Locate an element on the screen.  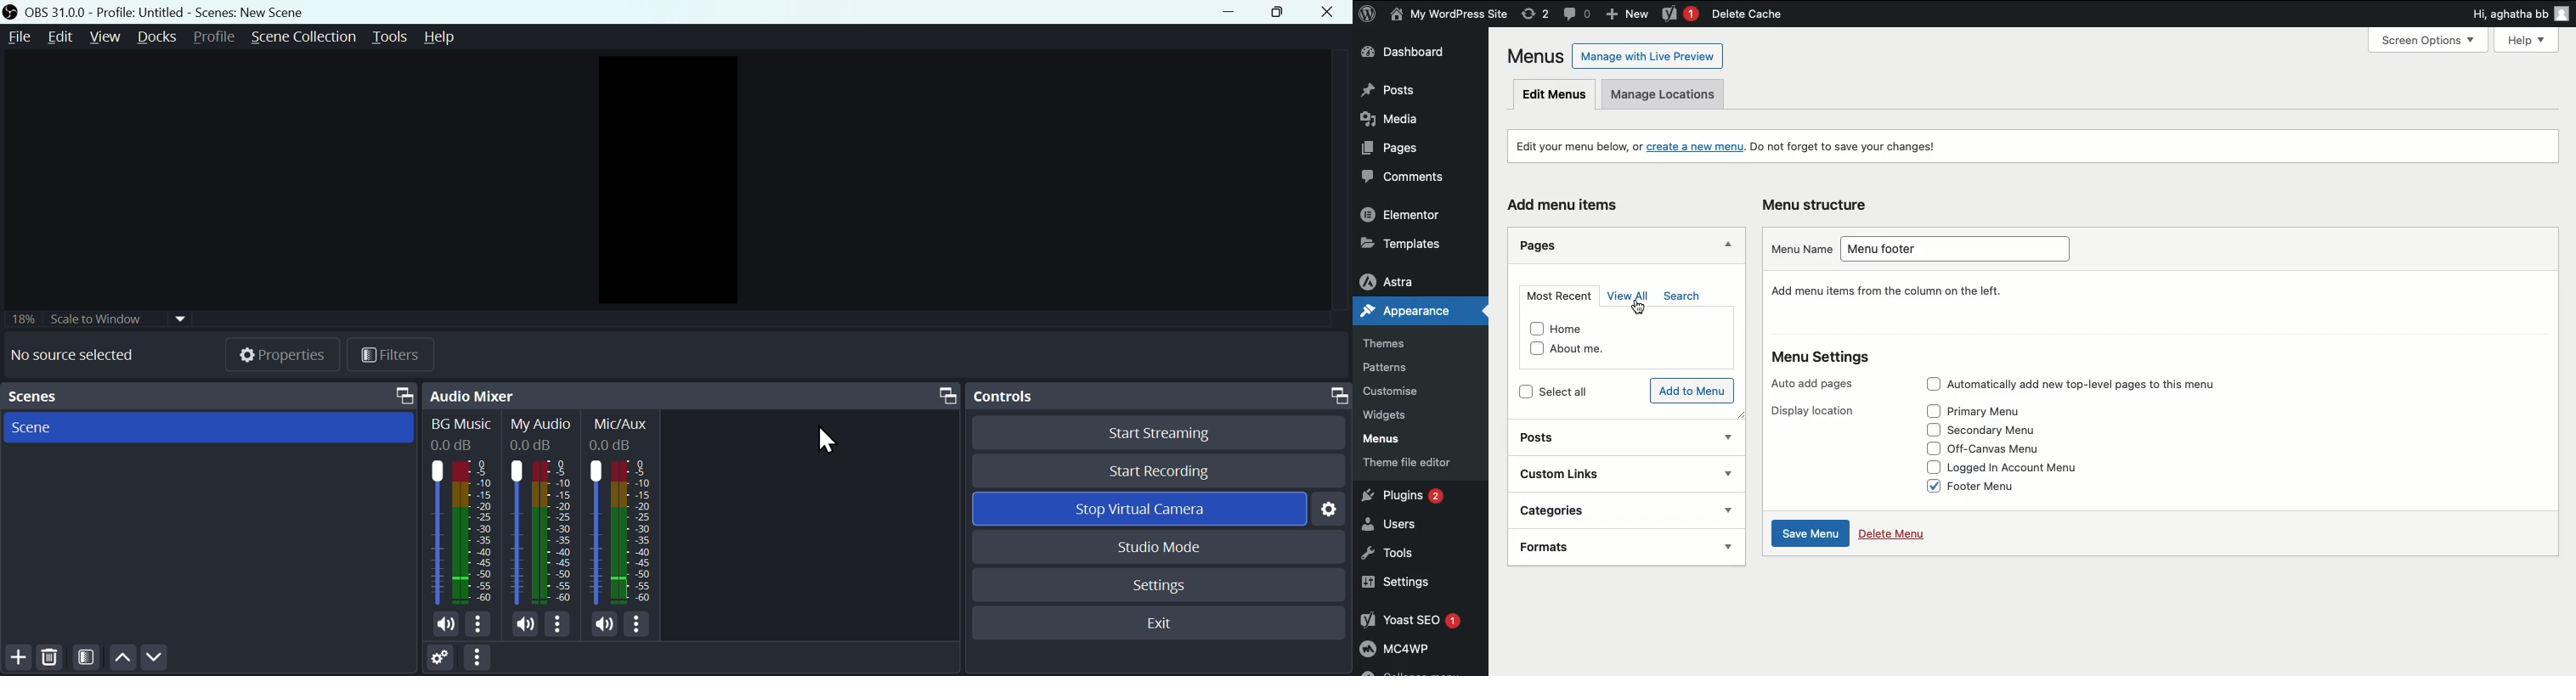
Settings is located at coordinates (1164, 584).